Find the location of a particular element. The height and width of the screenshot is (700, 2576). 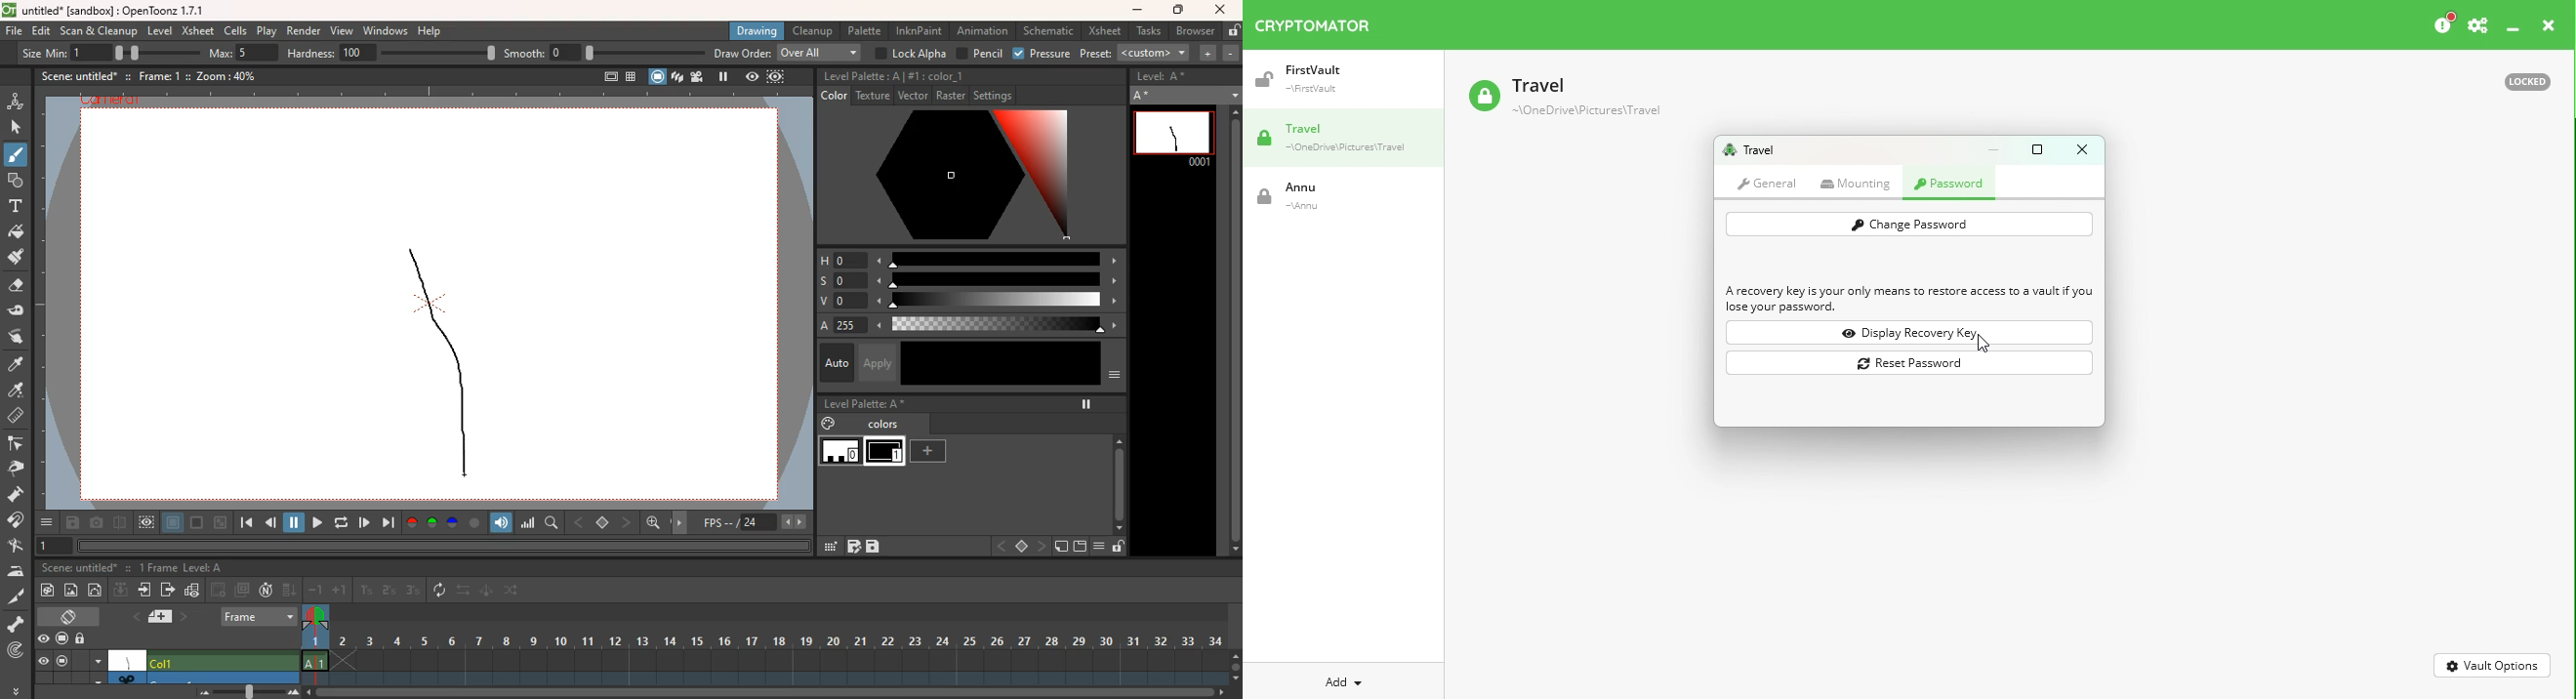

full screen is located at coordinates (603, 75).